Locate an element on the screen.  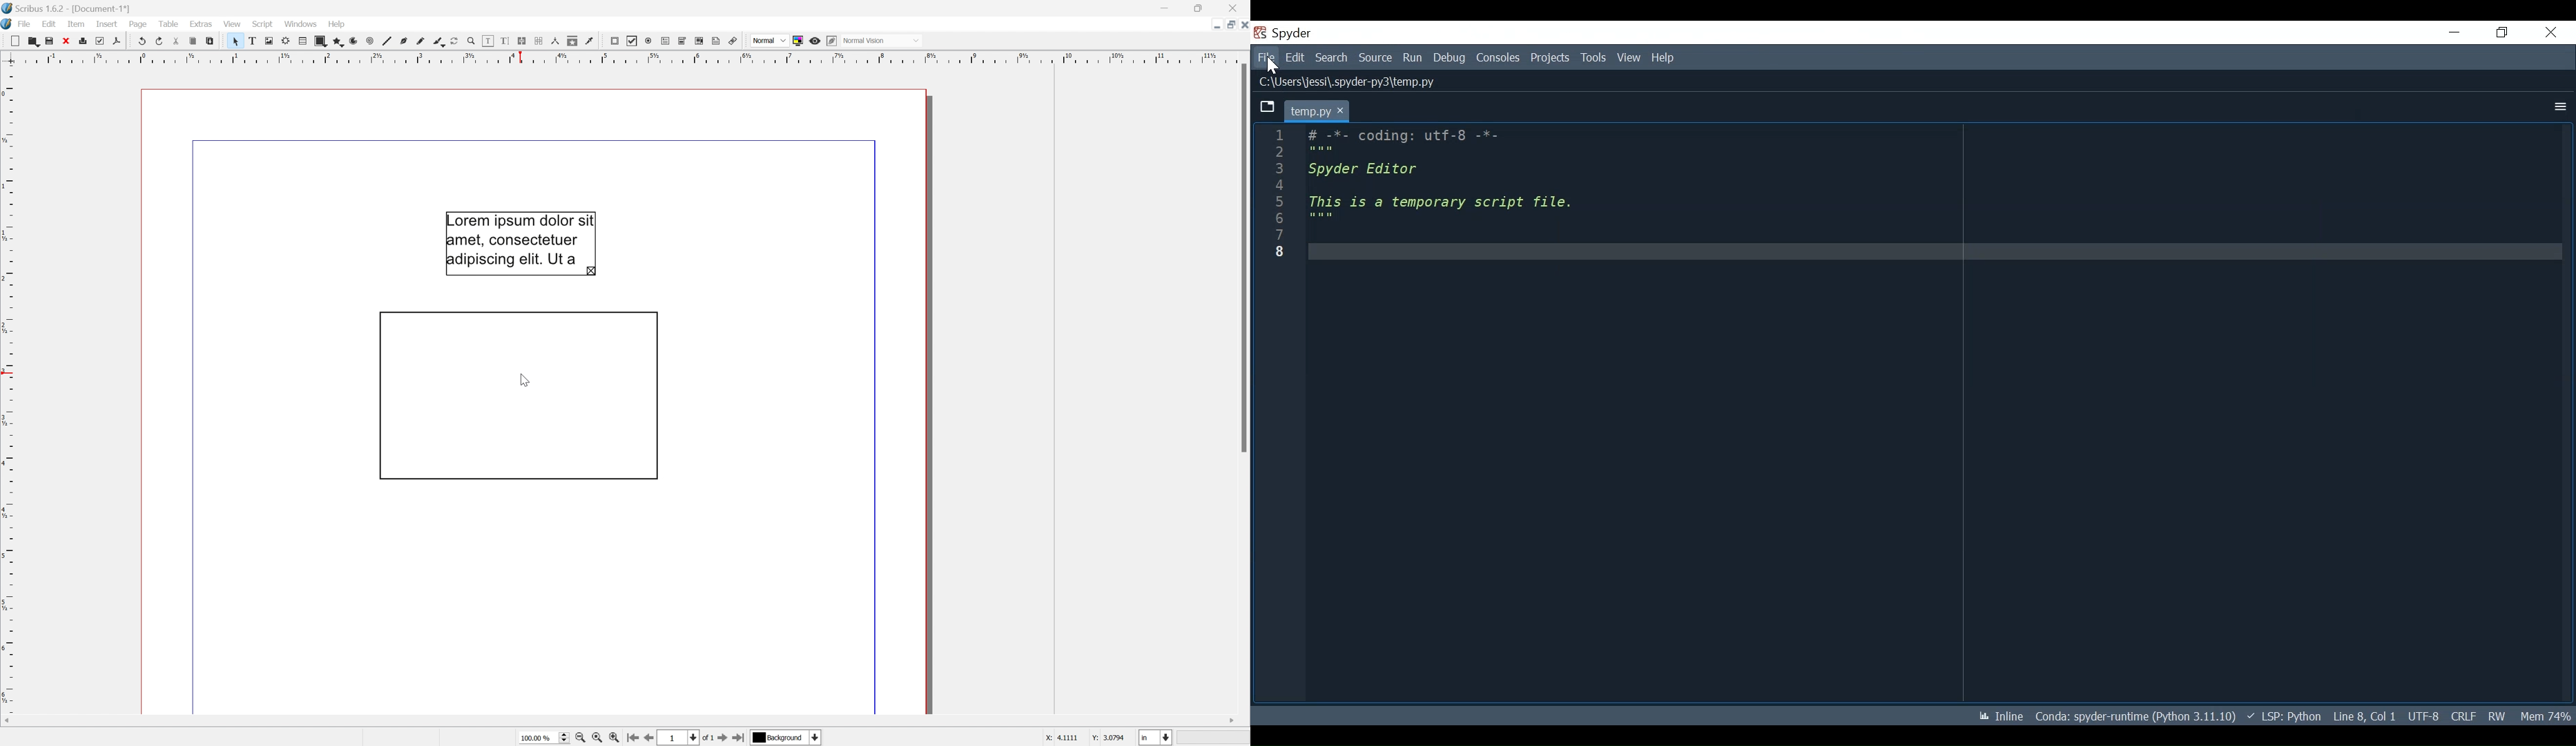
Search is located at coordinates (1332, 57).